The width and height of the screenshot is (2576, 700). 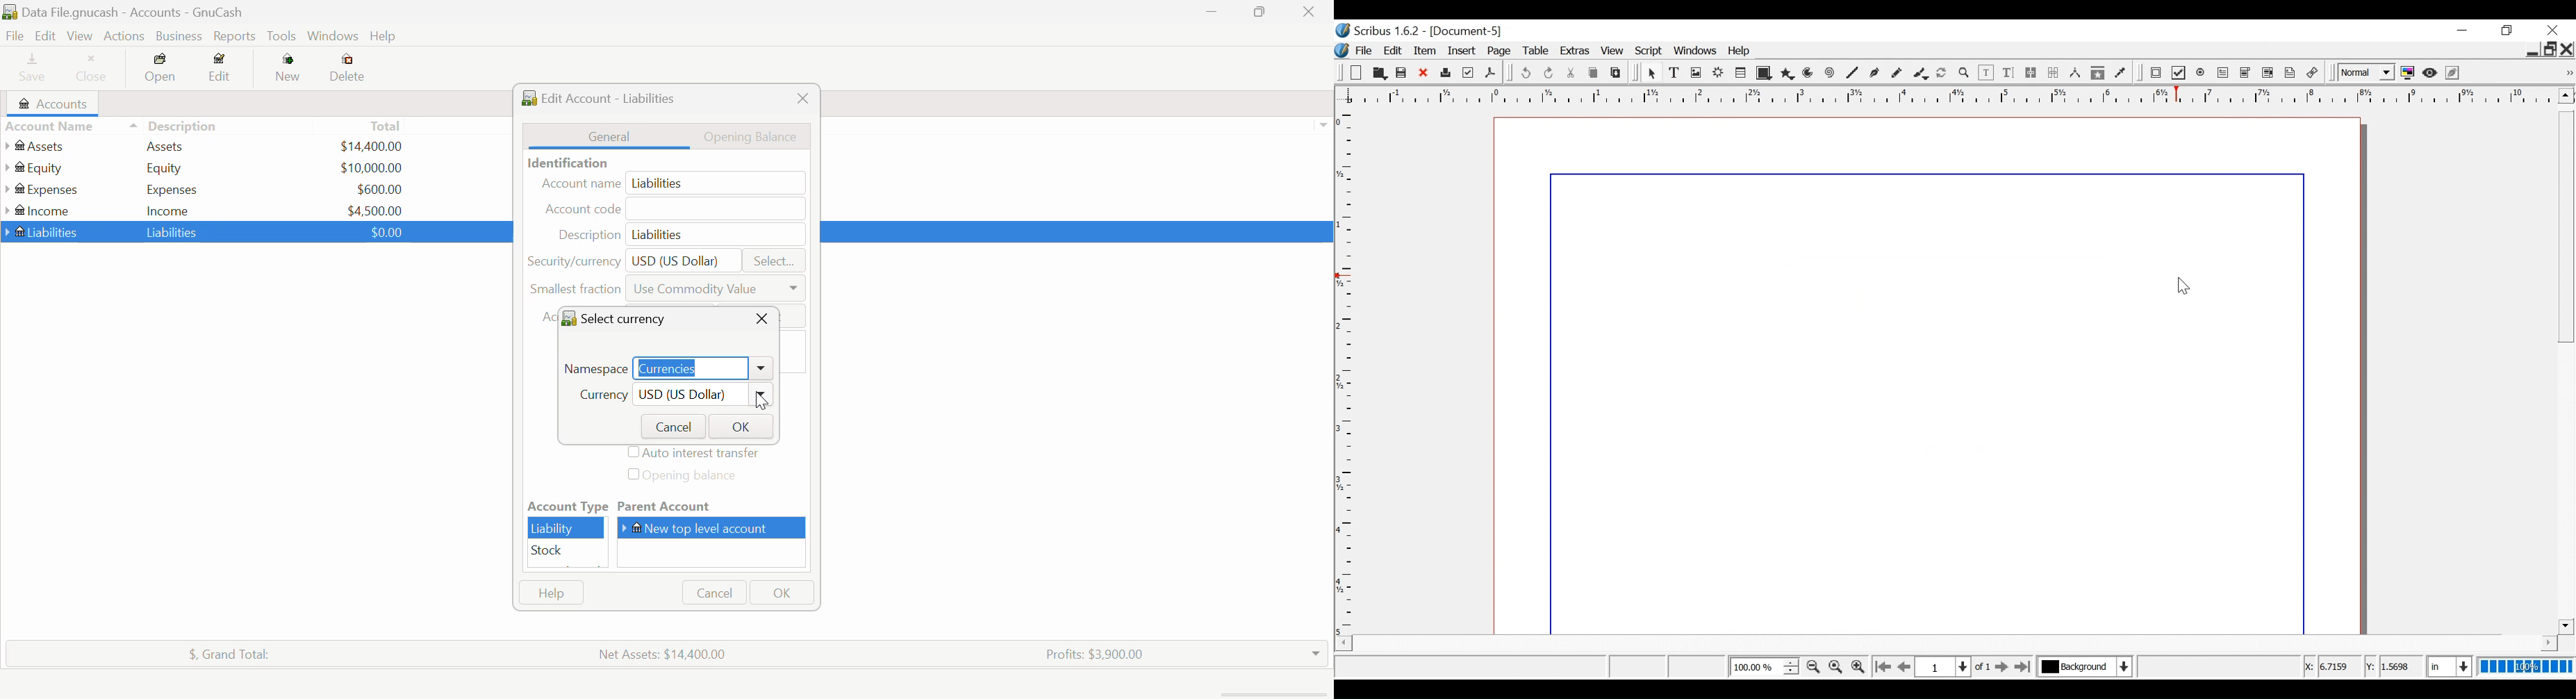 What do you see at coordinates (1525, 73) in the screenshot?
I see `Undo` at bounding box center [1525, 73].